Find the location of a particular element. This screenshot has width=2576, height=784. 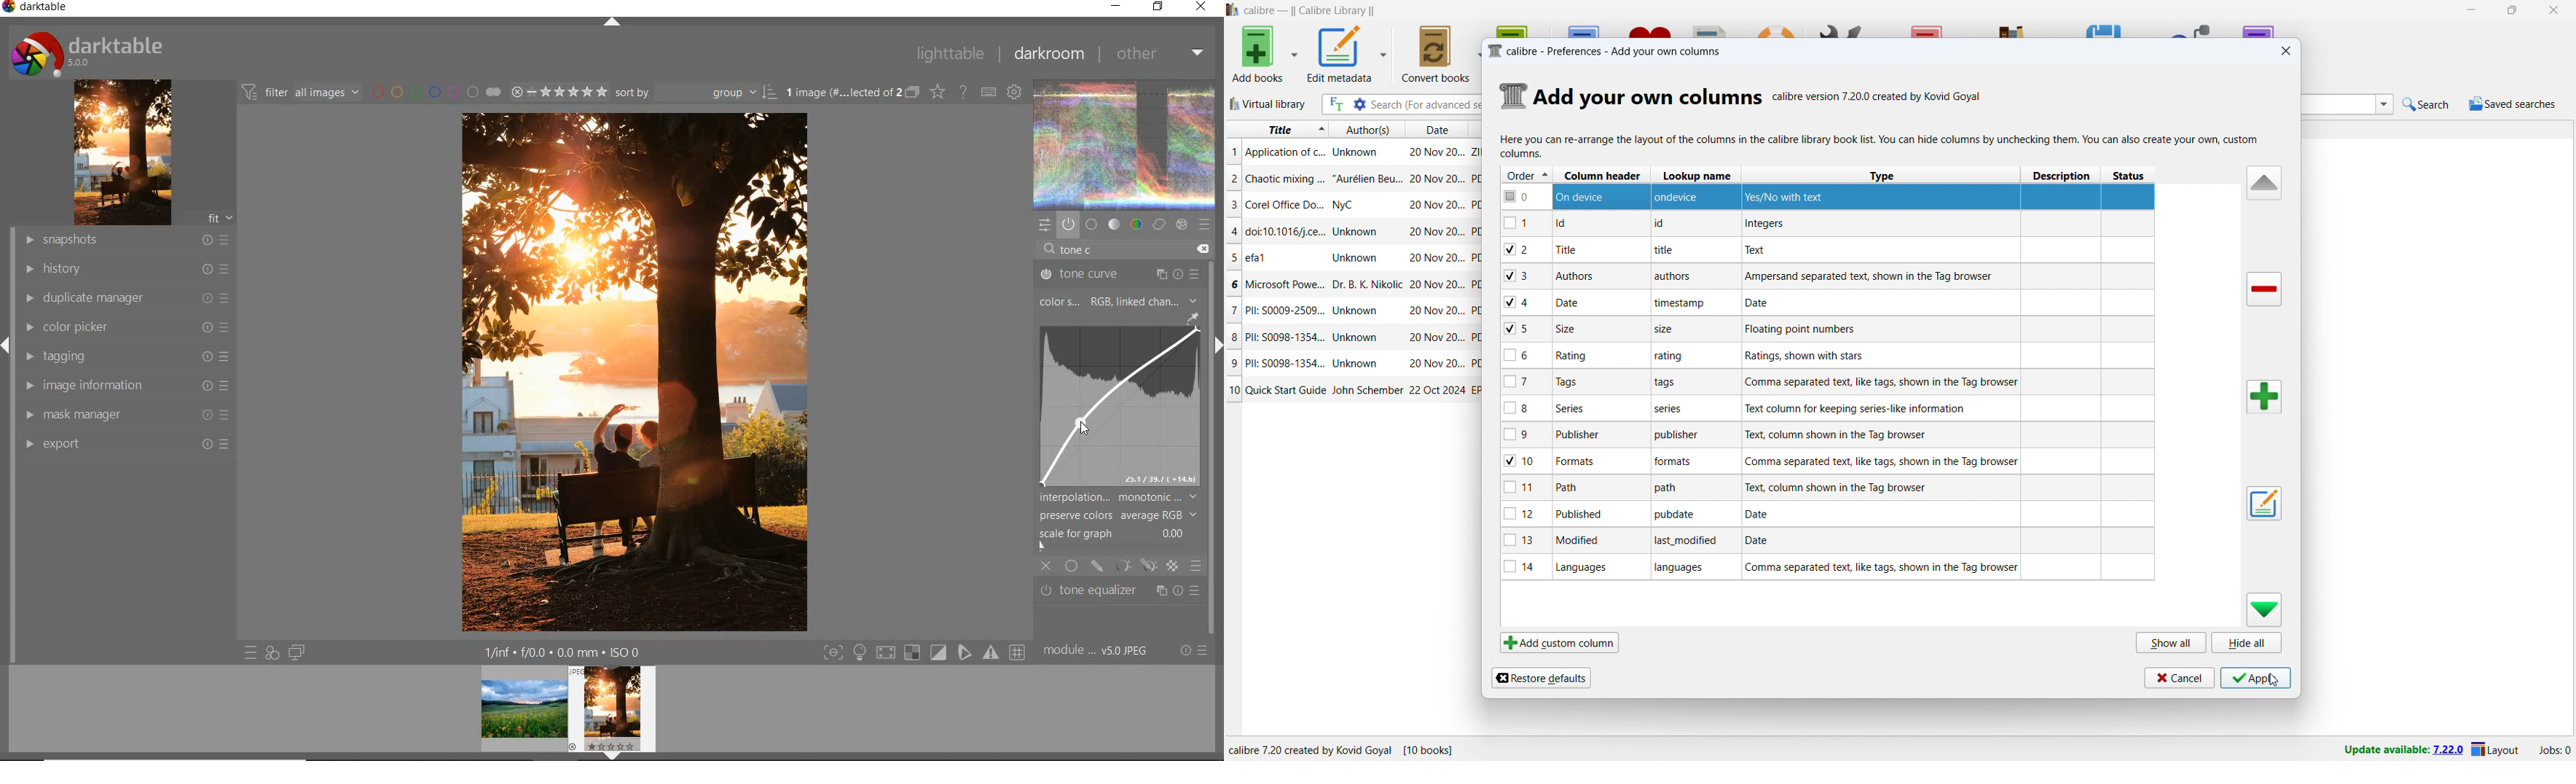

enable for online help is located at coordinates (965, 93).